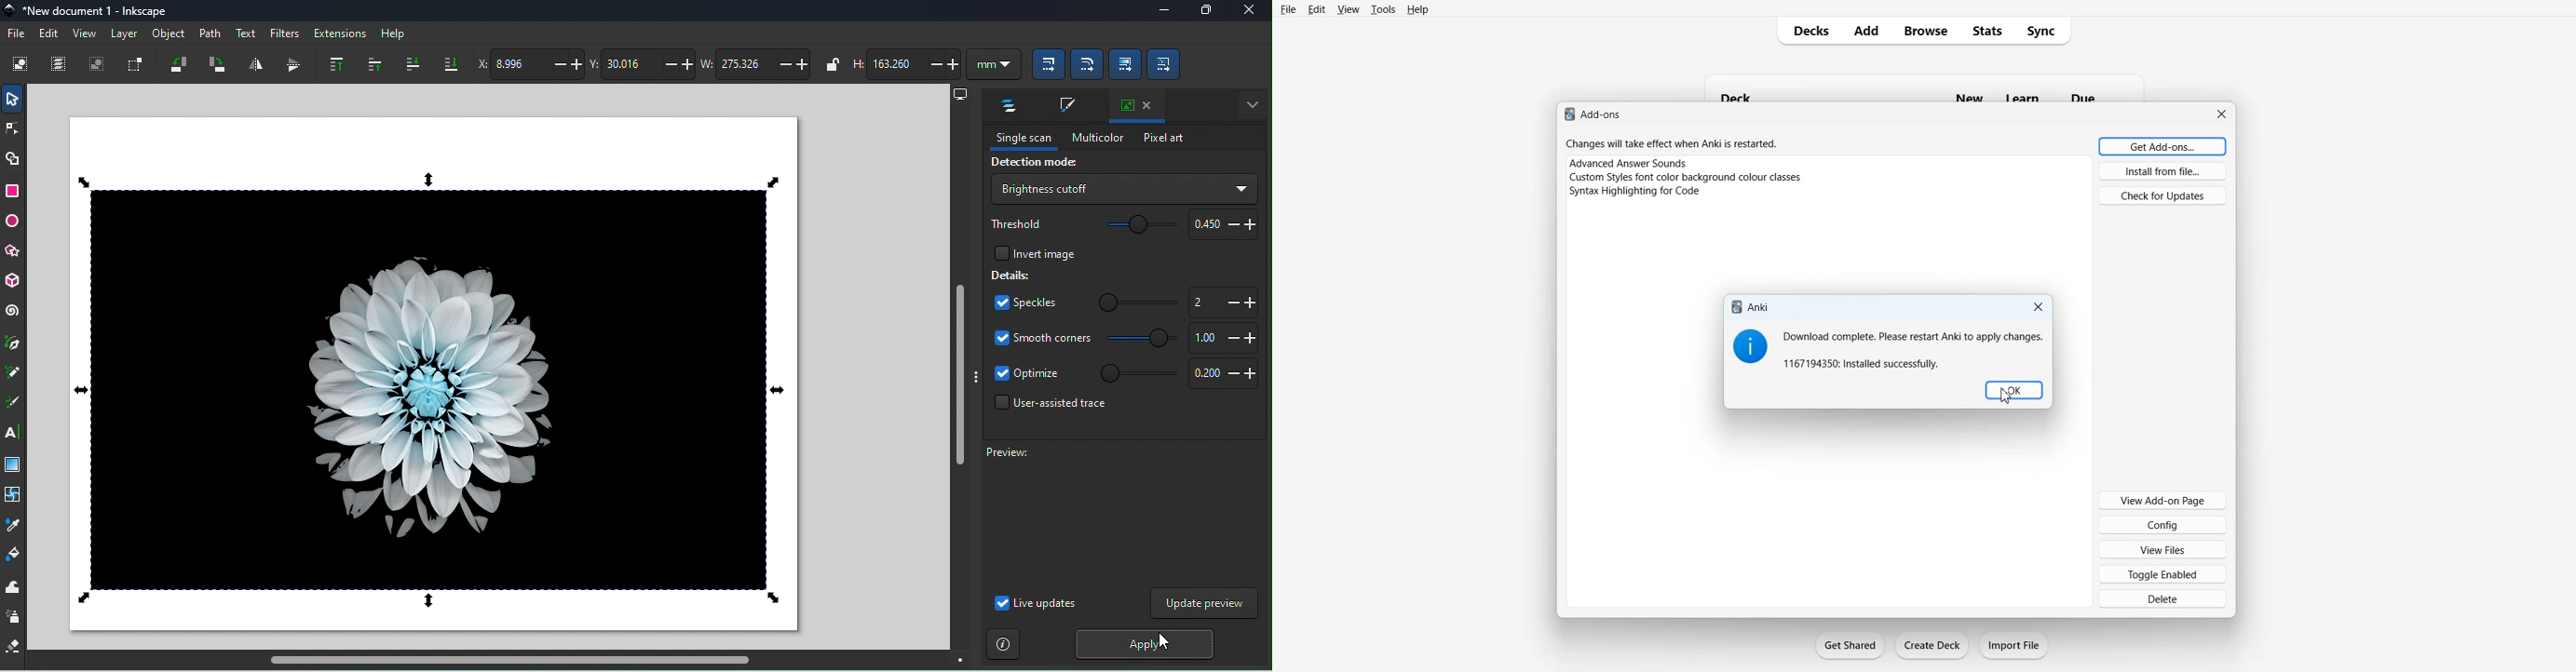 This screenshot has height=672, width=2576. I want to click on Import File, so click(2015, 645).